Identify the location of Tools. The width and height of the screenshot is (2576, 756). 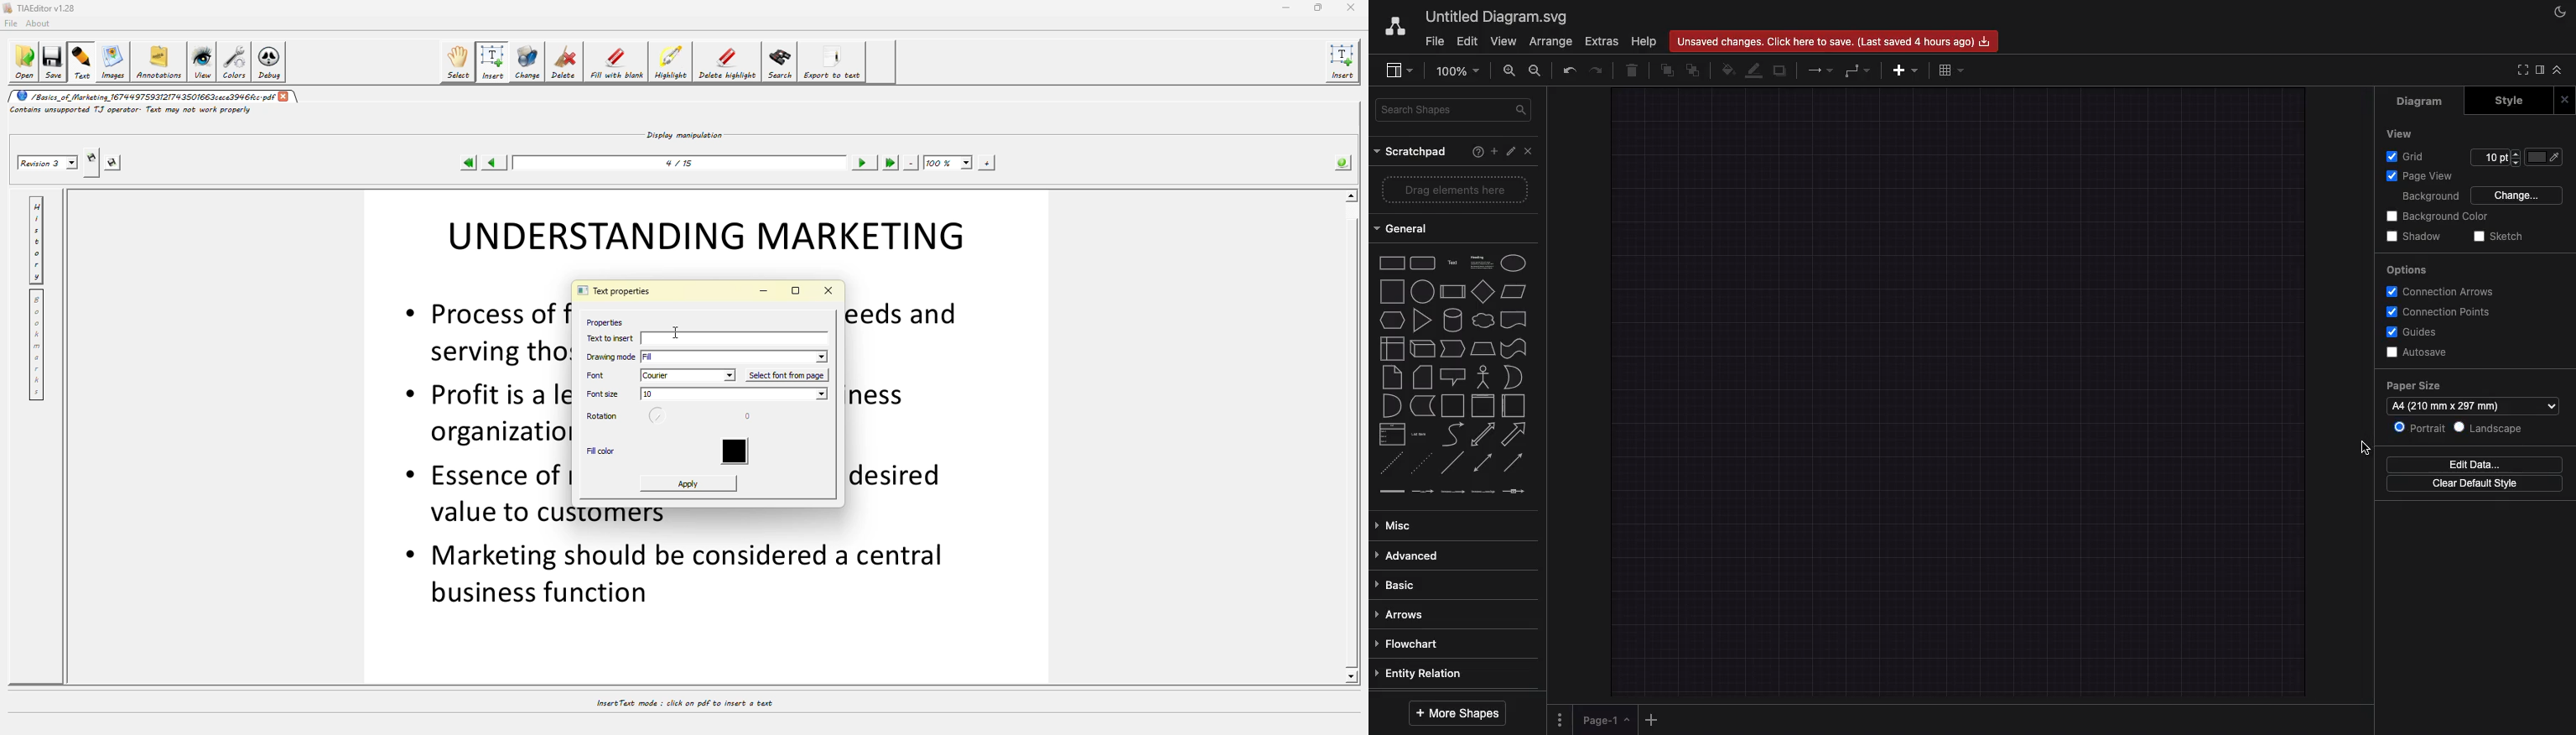
(1510, 151).